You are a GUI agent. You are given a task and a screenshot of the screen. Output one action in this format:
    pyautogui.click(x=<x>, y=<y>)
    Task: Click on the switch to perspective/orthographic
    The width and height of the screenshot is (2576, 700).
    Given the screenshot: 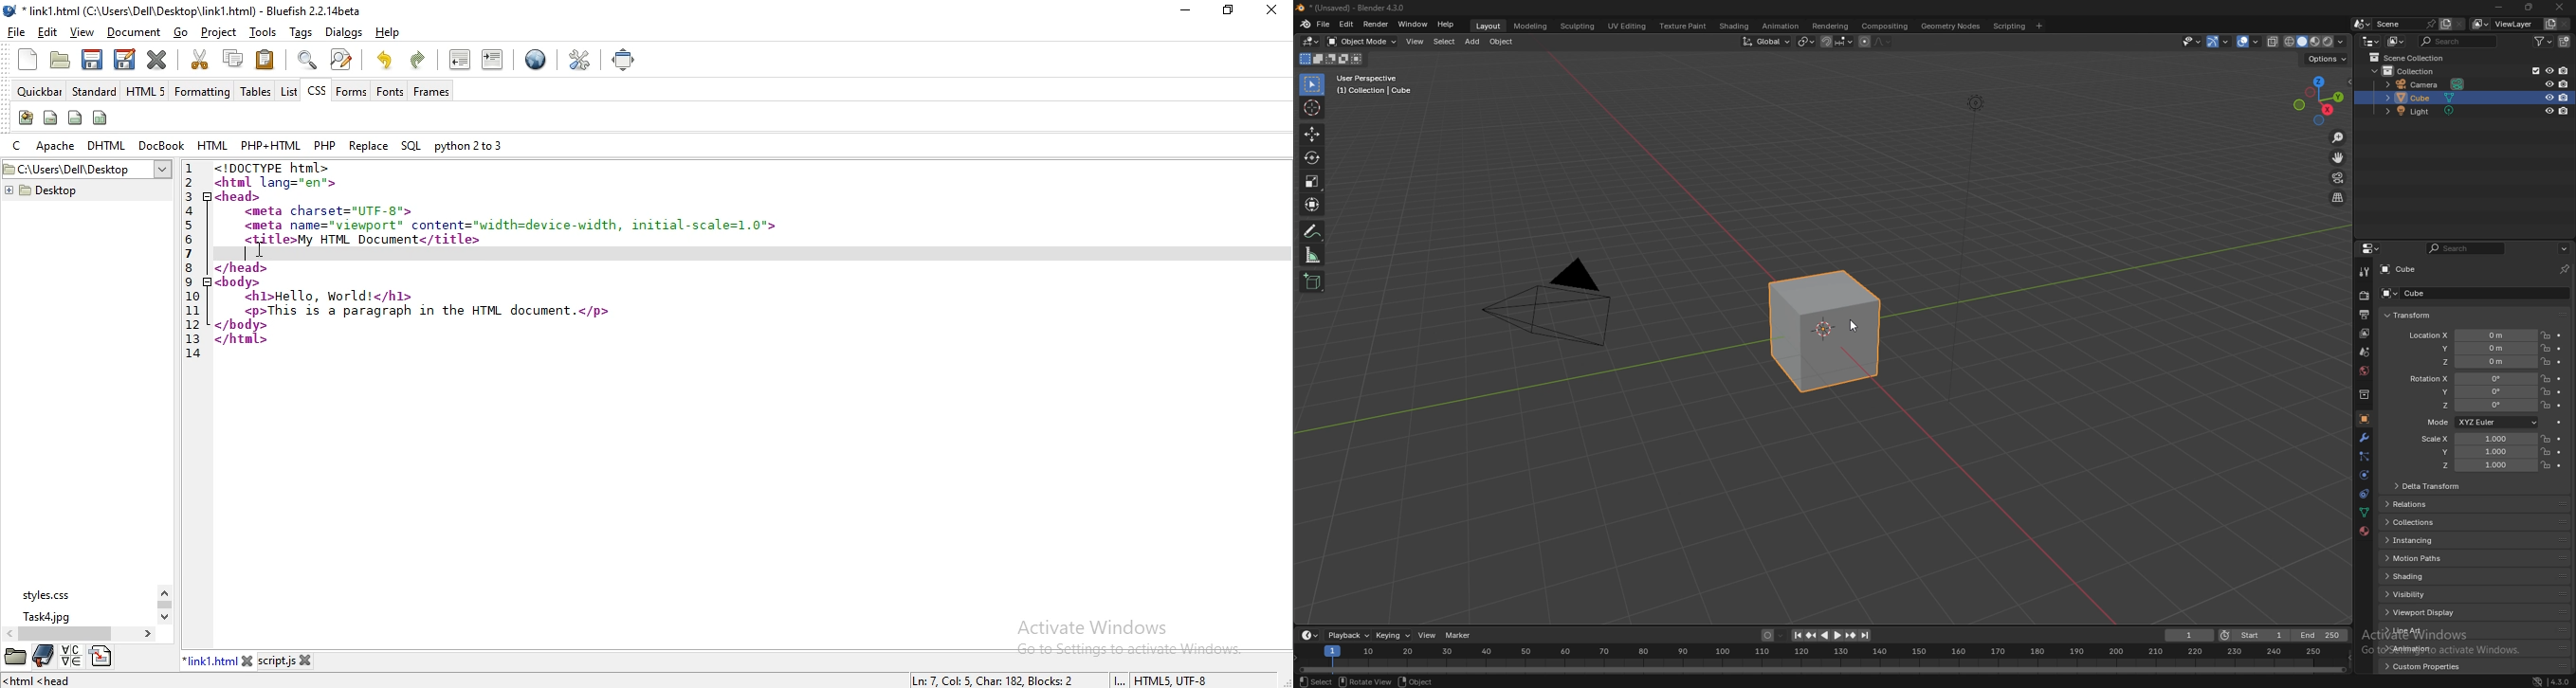 What is the action you would take?
    pyautogui.click(x=2338, y=198)
    